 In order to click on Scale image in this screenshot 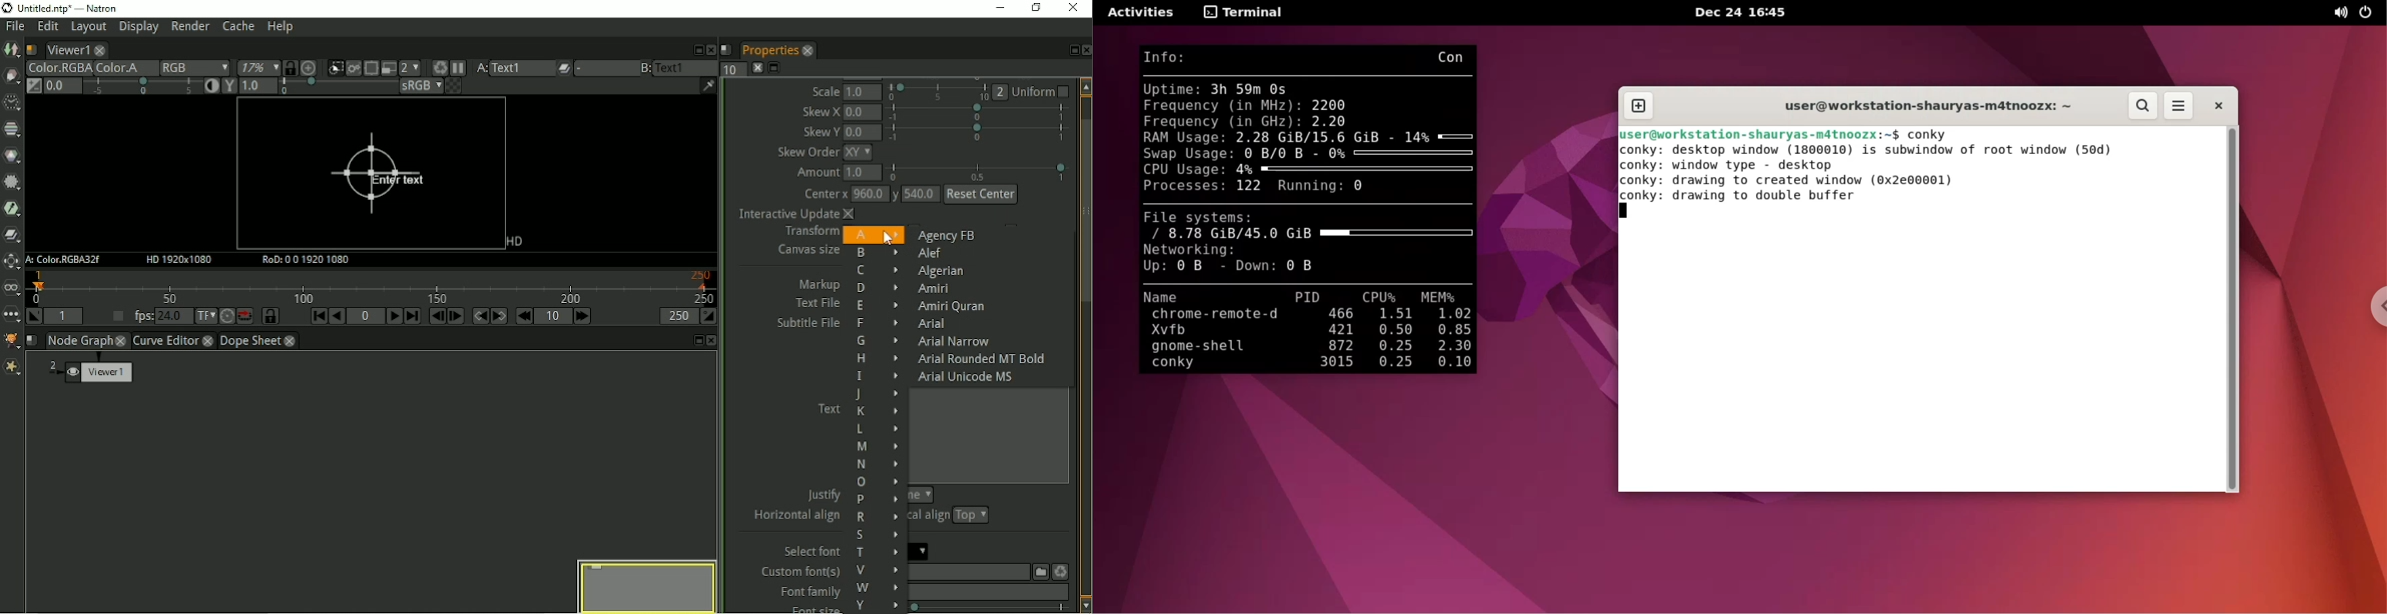, I will do `click(312, 68)`.